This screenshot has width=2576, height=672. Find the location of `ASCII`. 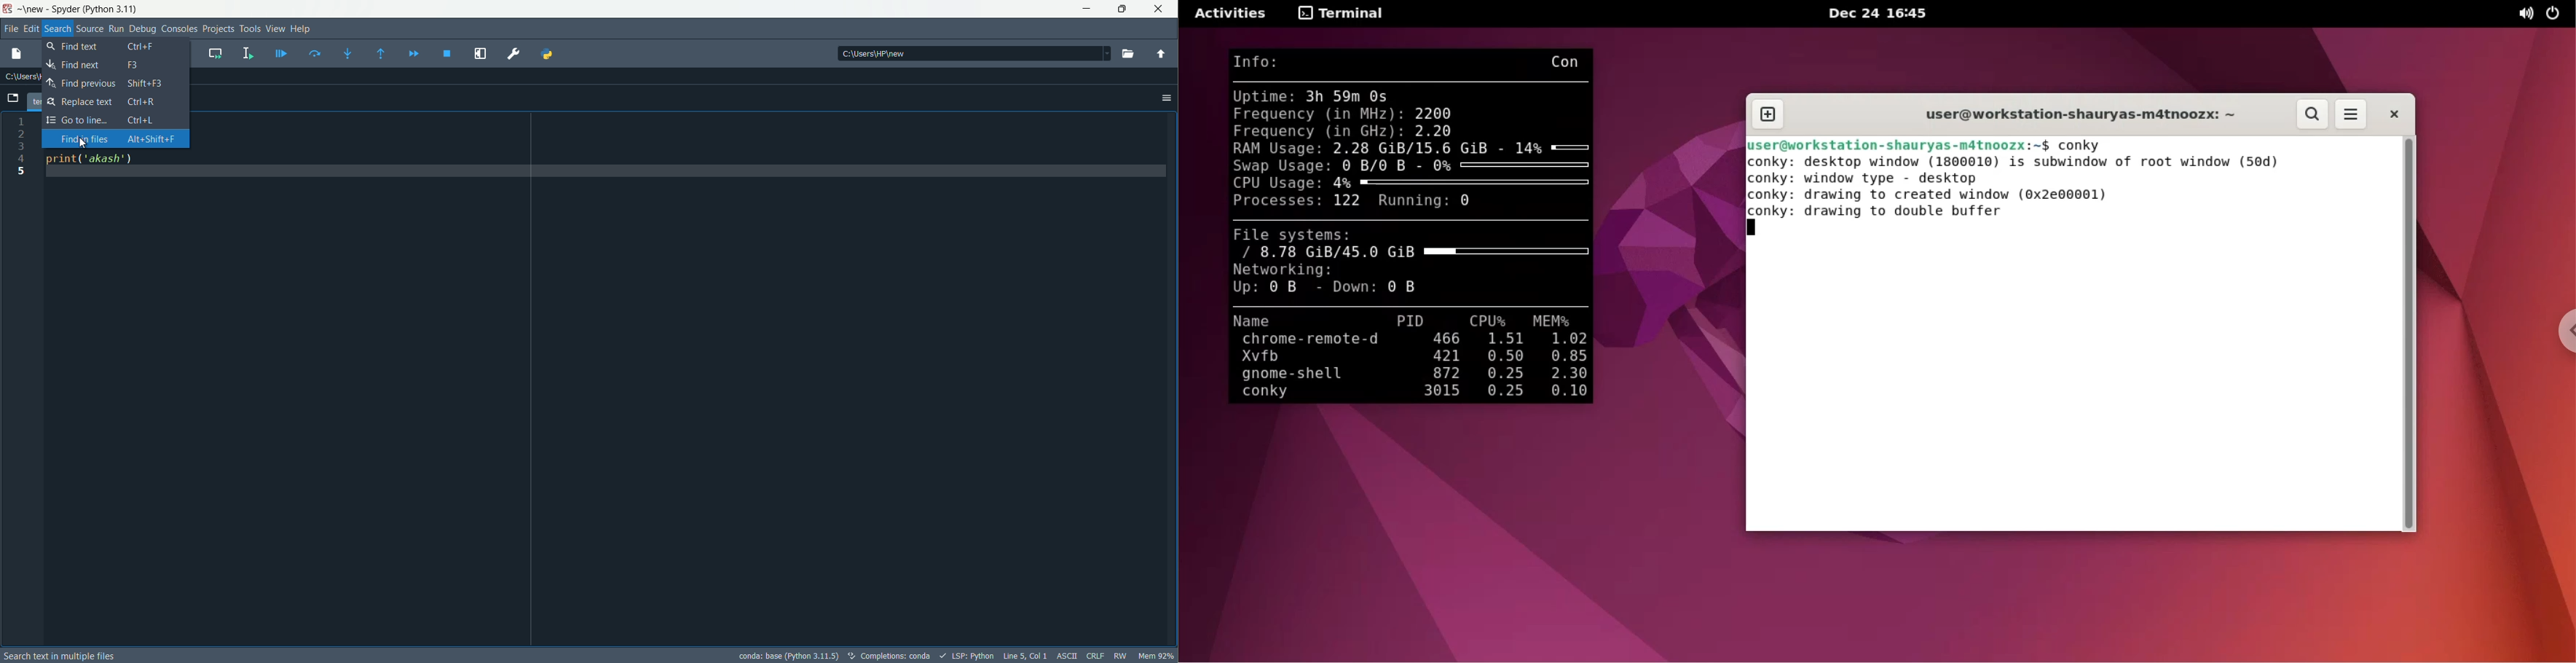

ASCII is located at coordinates (1065, 655).